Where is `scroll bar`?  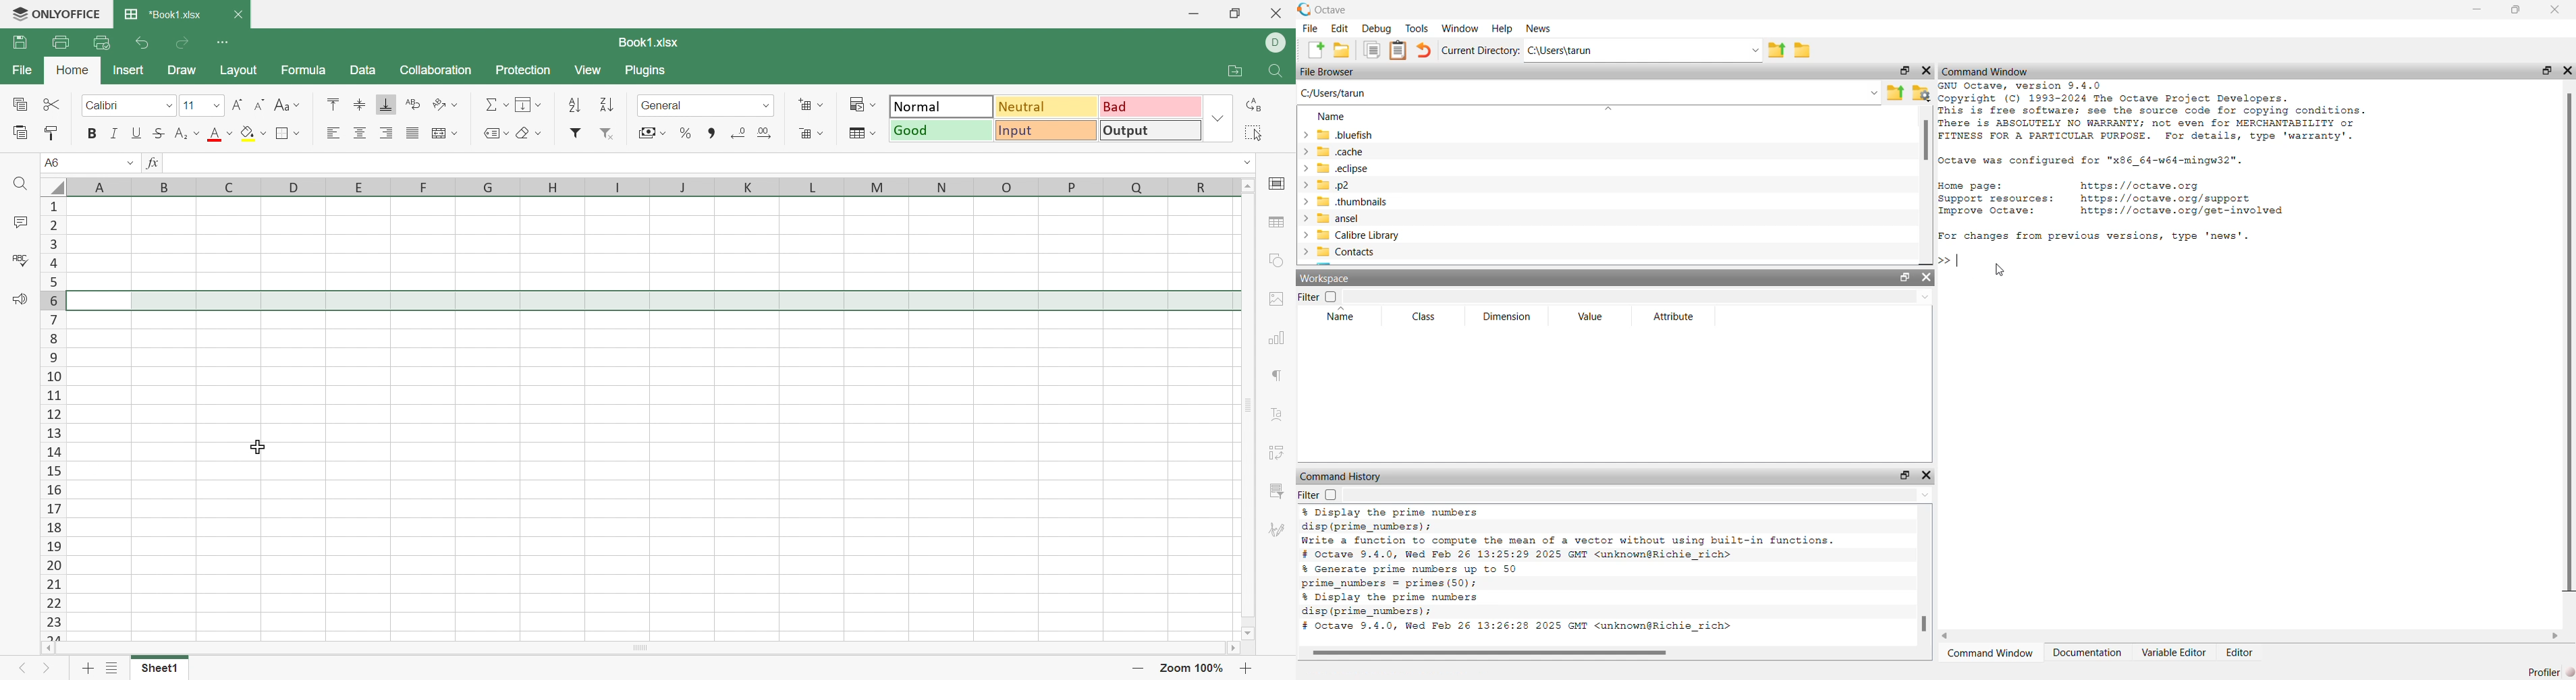
scroll bar is located at coordinates (1924, 623).